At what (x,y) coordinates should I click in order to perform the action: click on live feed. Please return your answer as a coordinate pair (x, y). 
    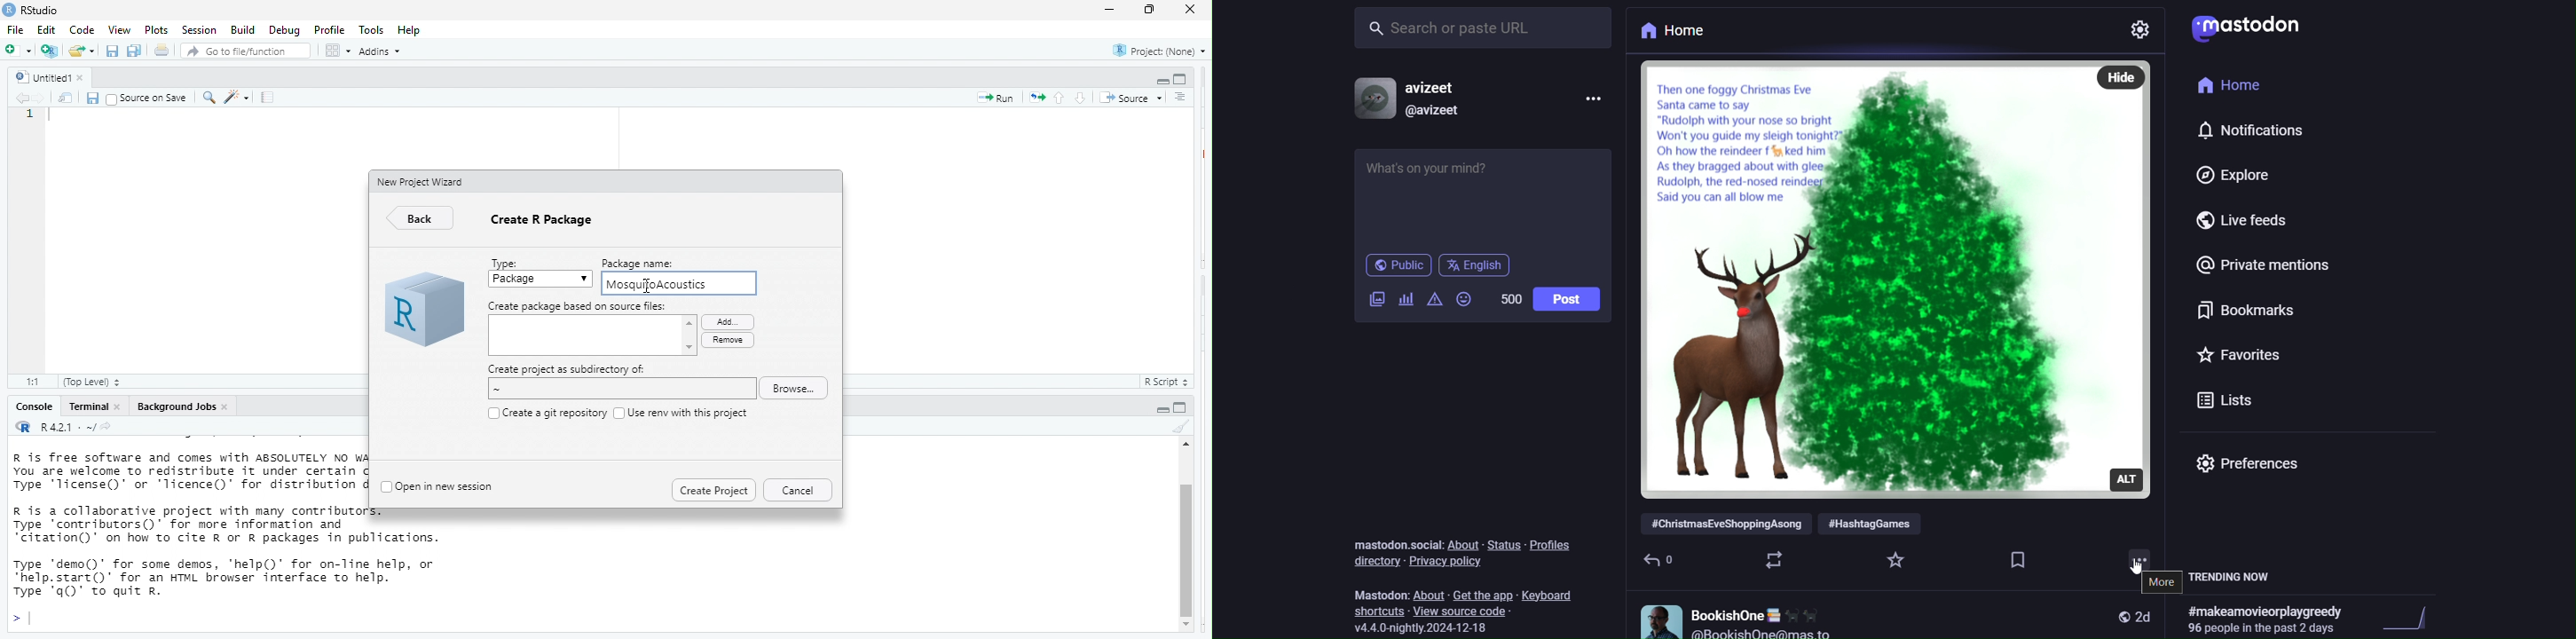
    Looking at the image, I should click on (2244, 221).